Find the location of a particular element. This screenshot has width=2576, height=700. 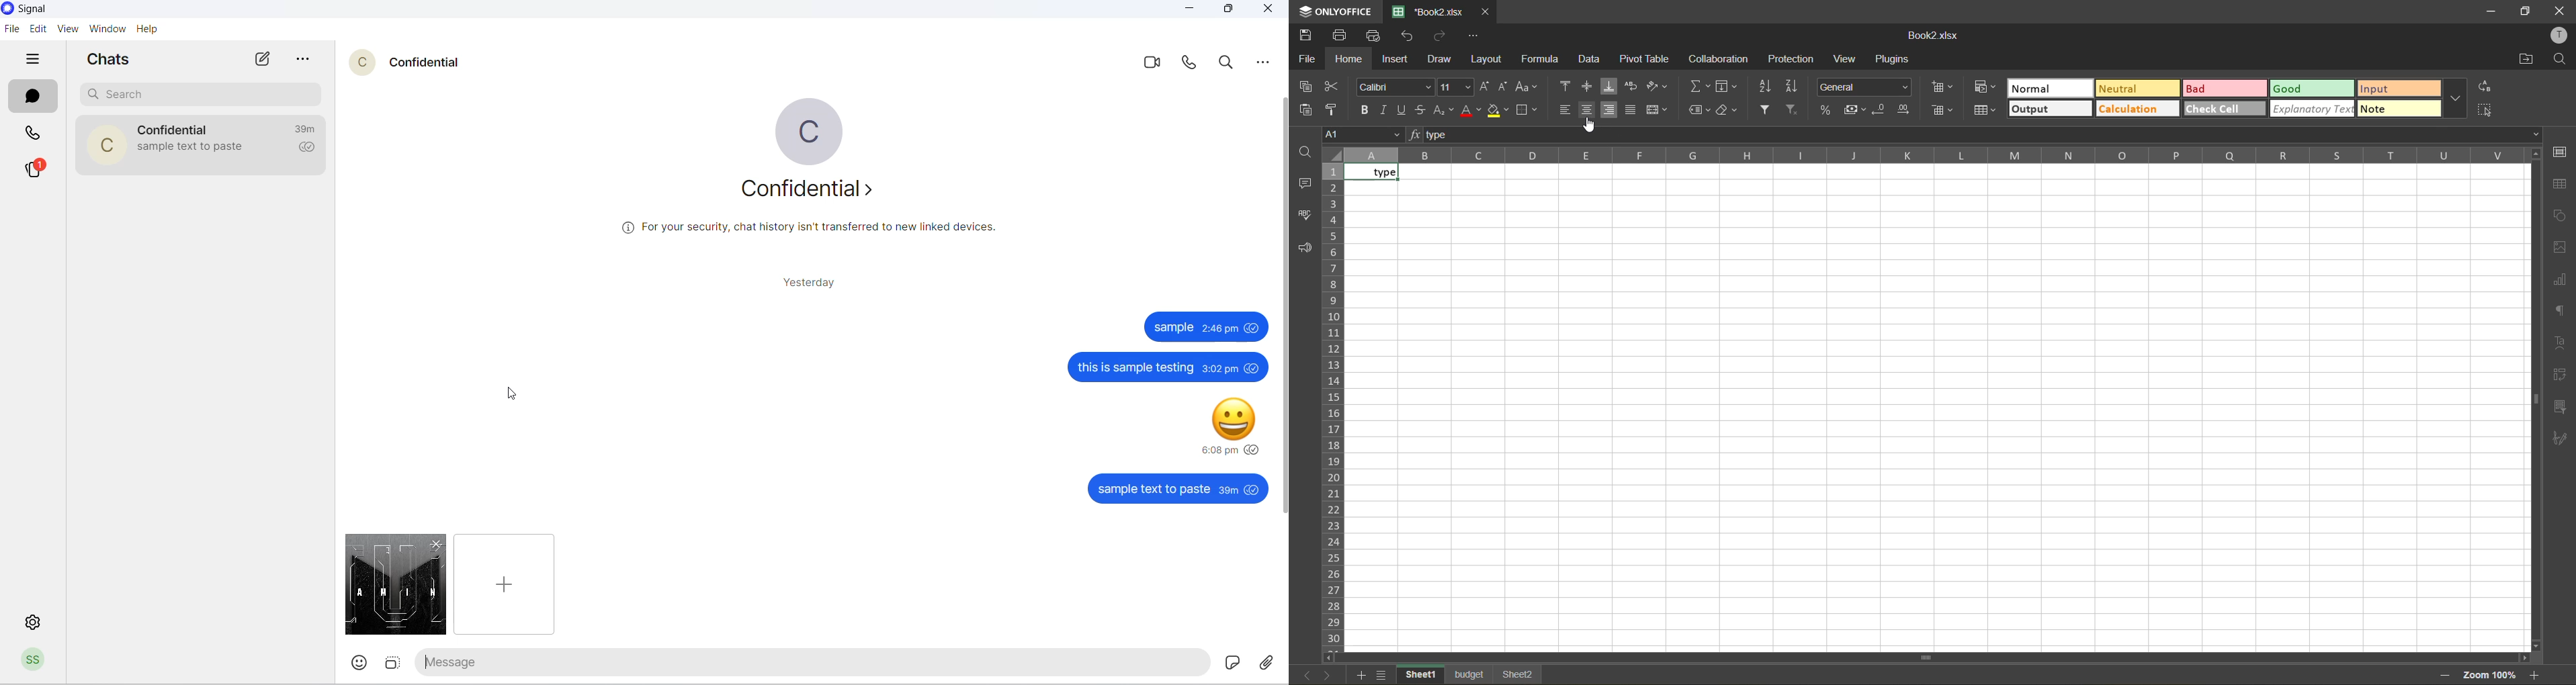

message text area is located at coordinates (823, 664).